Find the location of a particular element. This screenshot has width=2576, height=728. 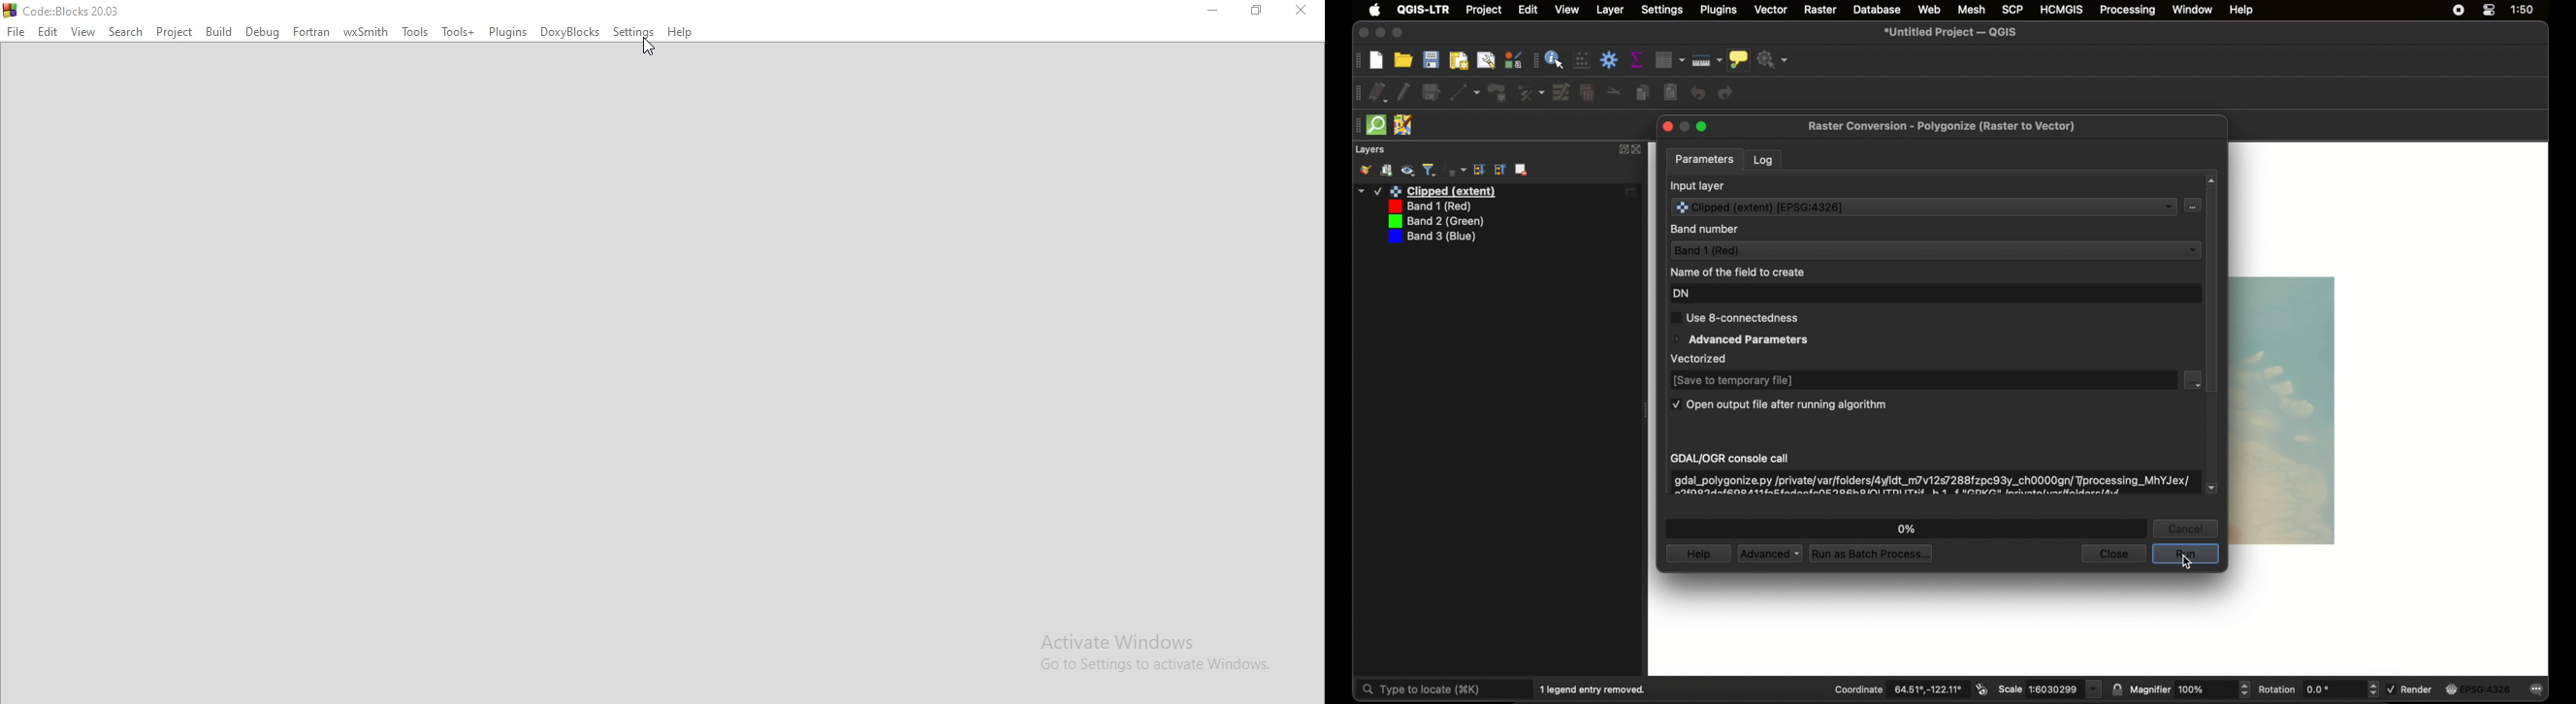

paste features is located at coordinates (1670, 93).